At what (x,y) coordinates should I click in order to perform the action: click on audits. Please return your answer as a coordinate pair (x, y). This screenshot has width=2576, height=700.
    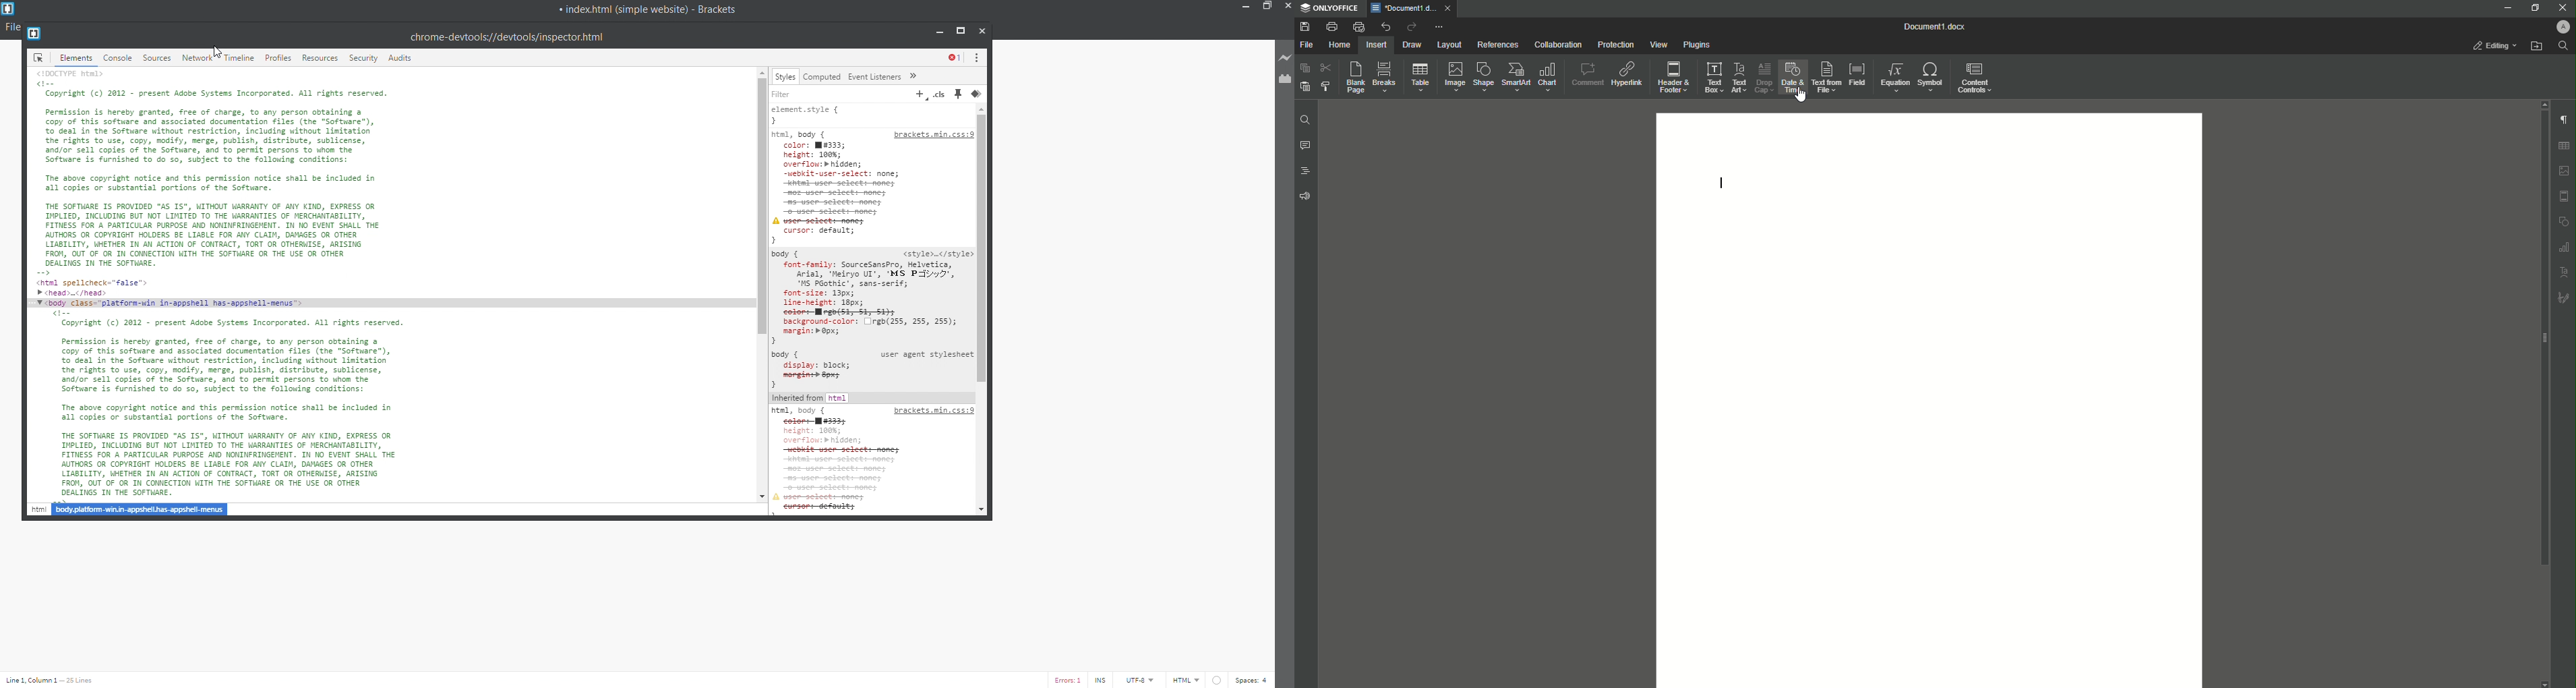
    Looking at the image, I should click on (401, 57).